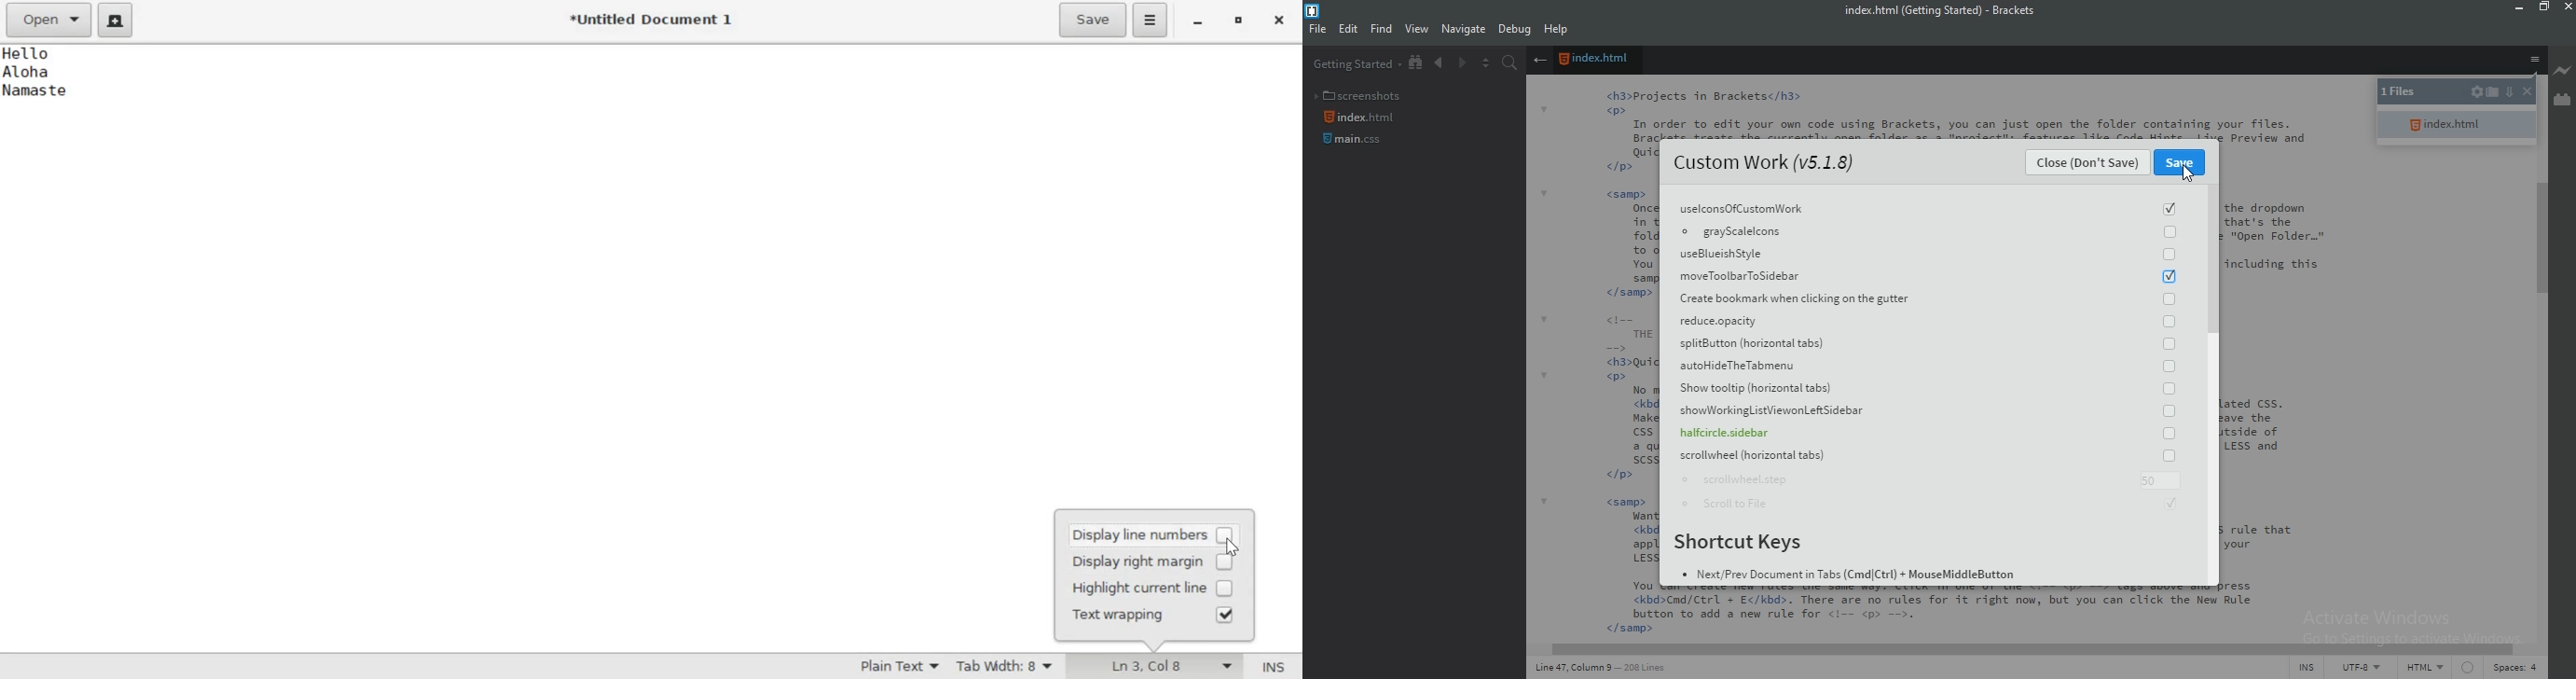  What do you see at coordinates (2309, 669) in the screenshot?
I see `INS` at bounding box center [2309, 669].